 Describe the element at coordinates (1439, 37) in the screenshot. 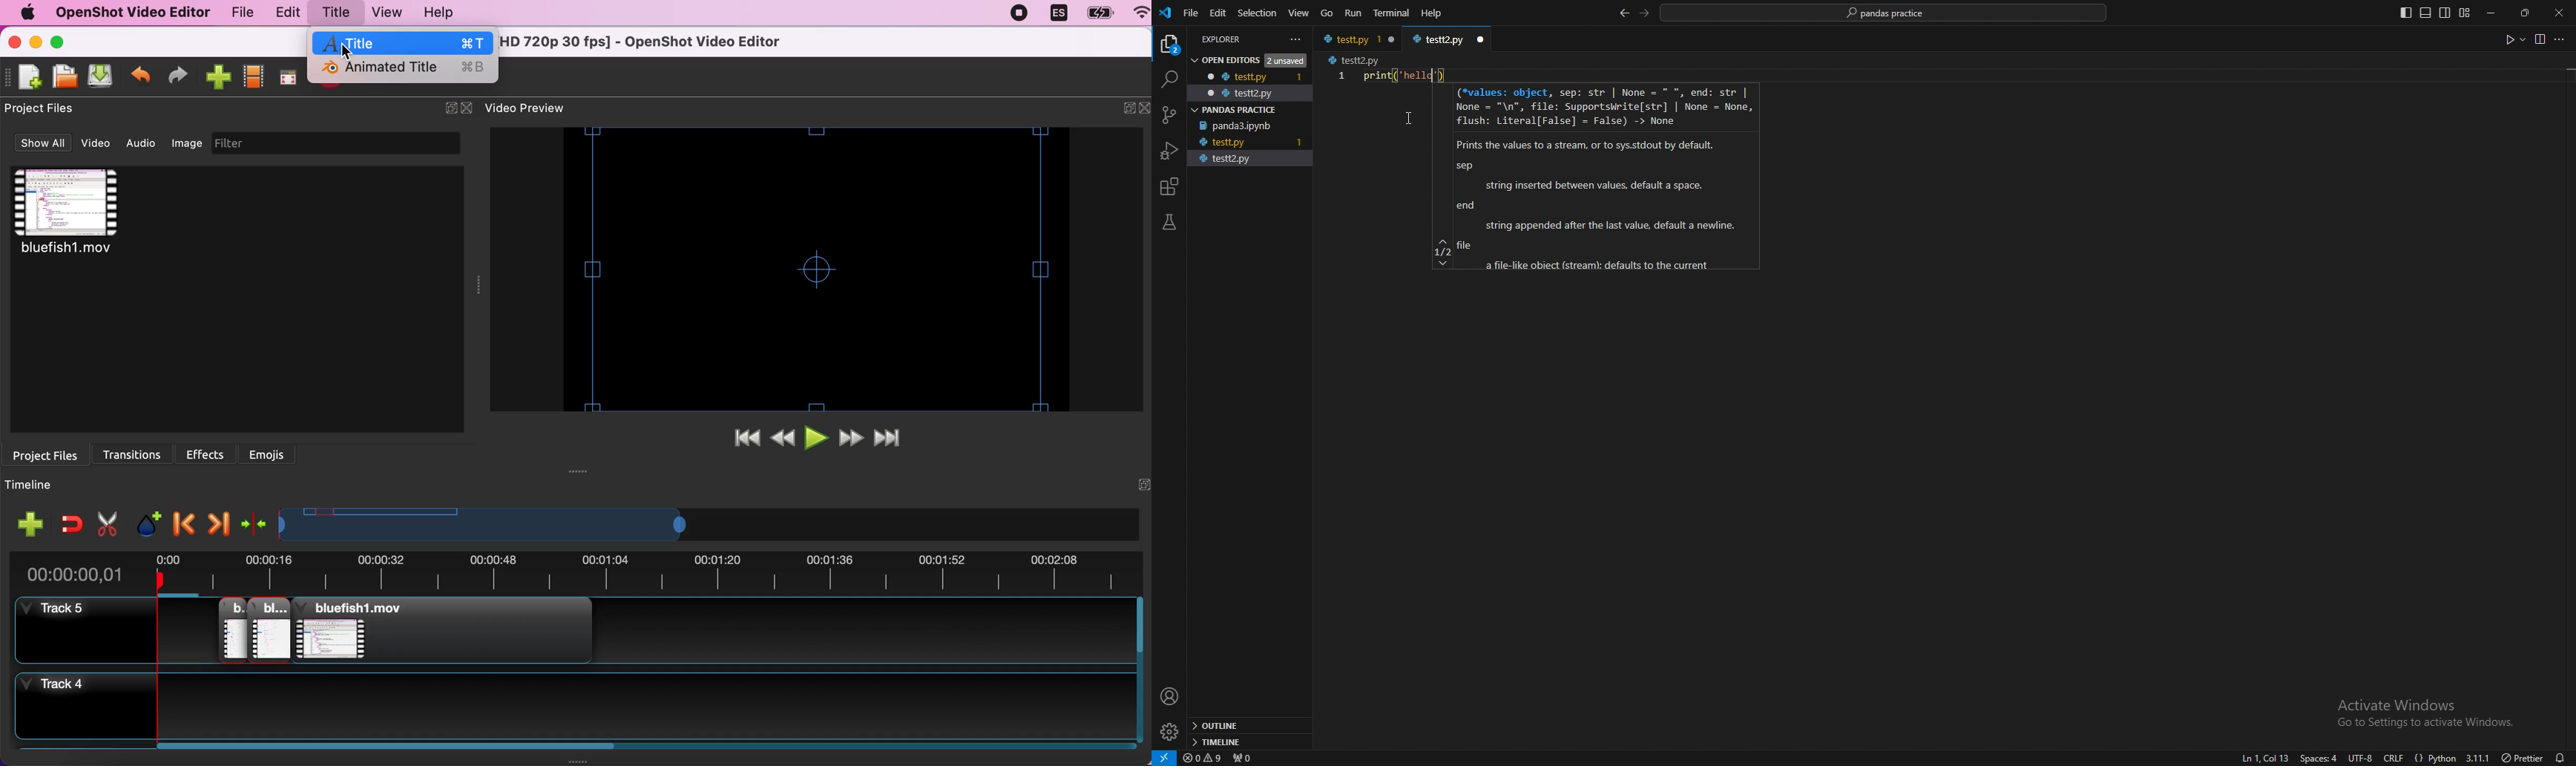

I see `testt2.py` at that location.